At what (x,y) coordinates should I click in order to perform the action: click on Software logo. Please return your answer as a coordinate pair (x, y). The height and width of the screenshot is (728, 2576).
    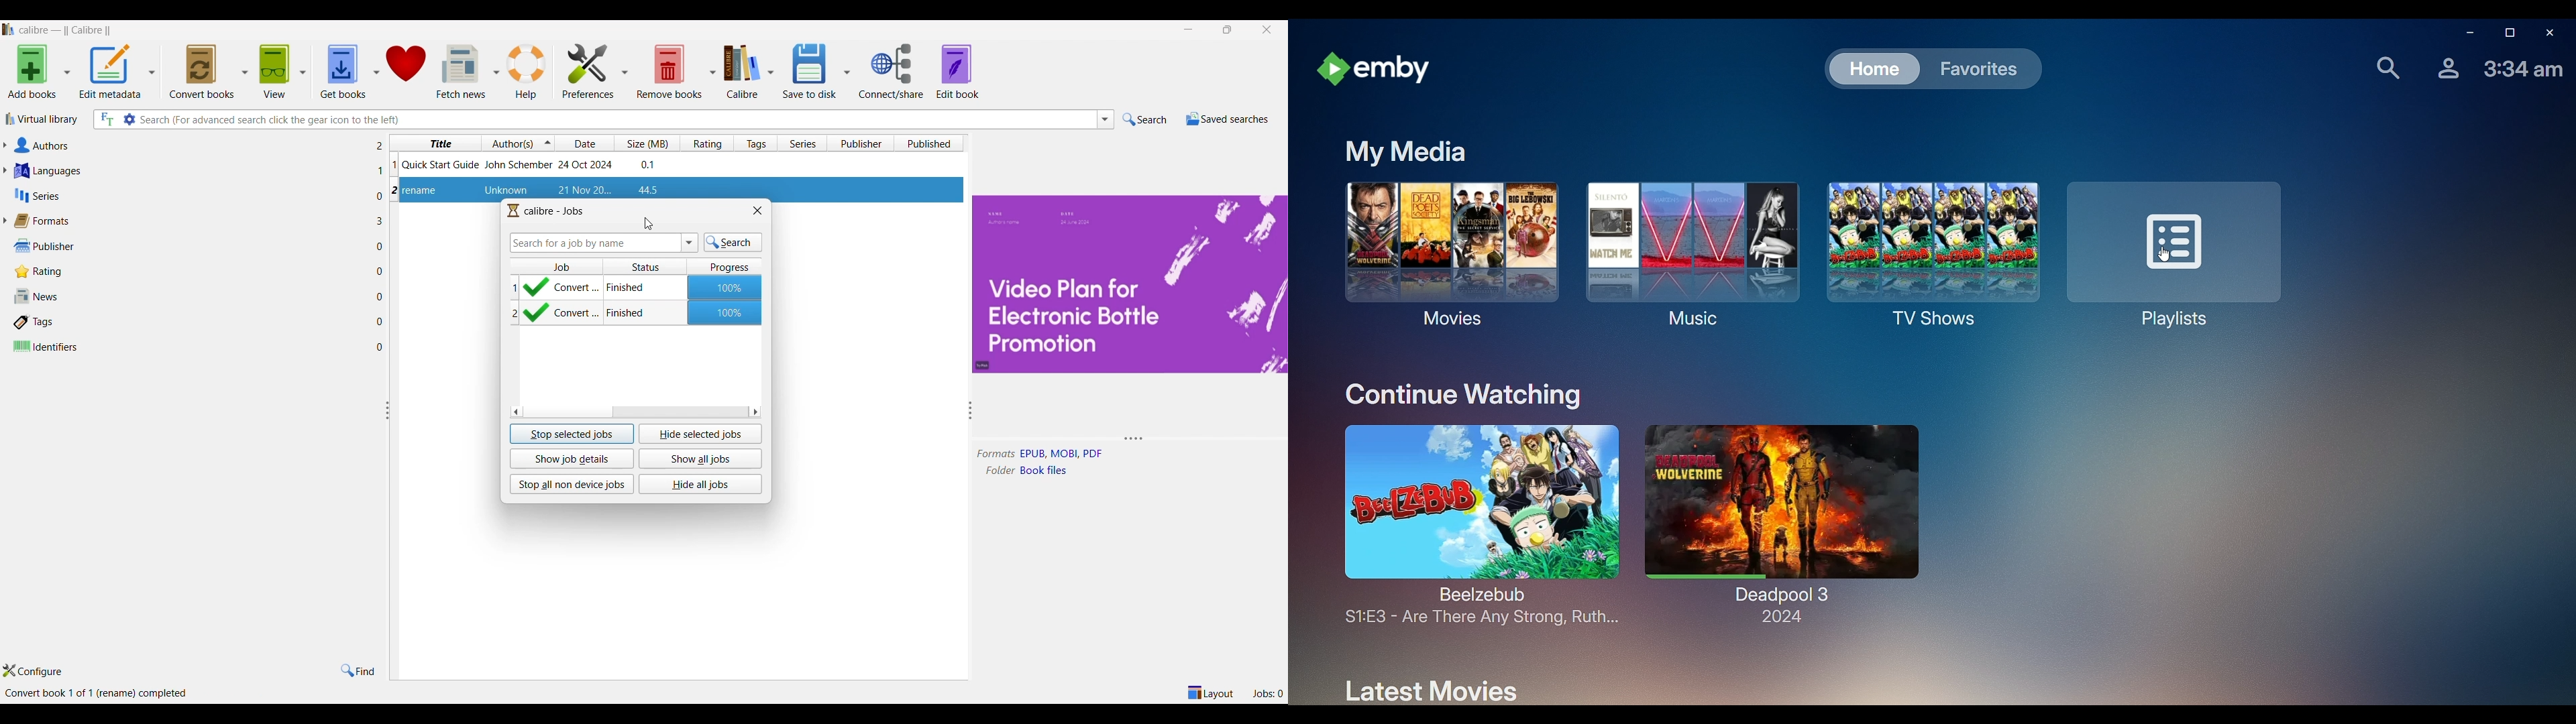
    Looking at the image, I should click on (9, 29).